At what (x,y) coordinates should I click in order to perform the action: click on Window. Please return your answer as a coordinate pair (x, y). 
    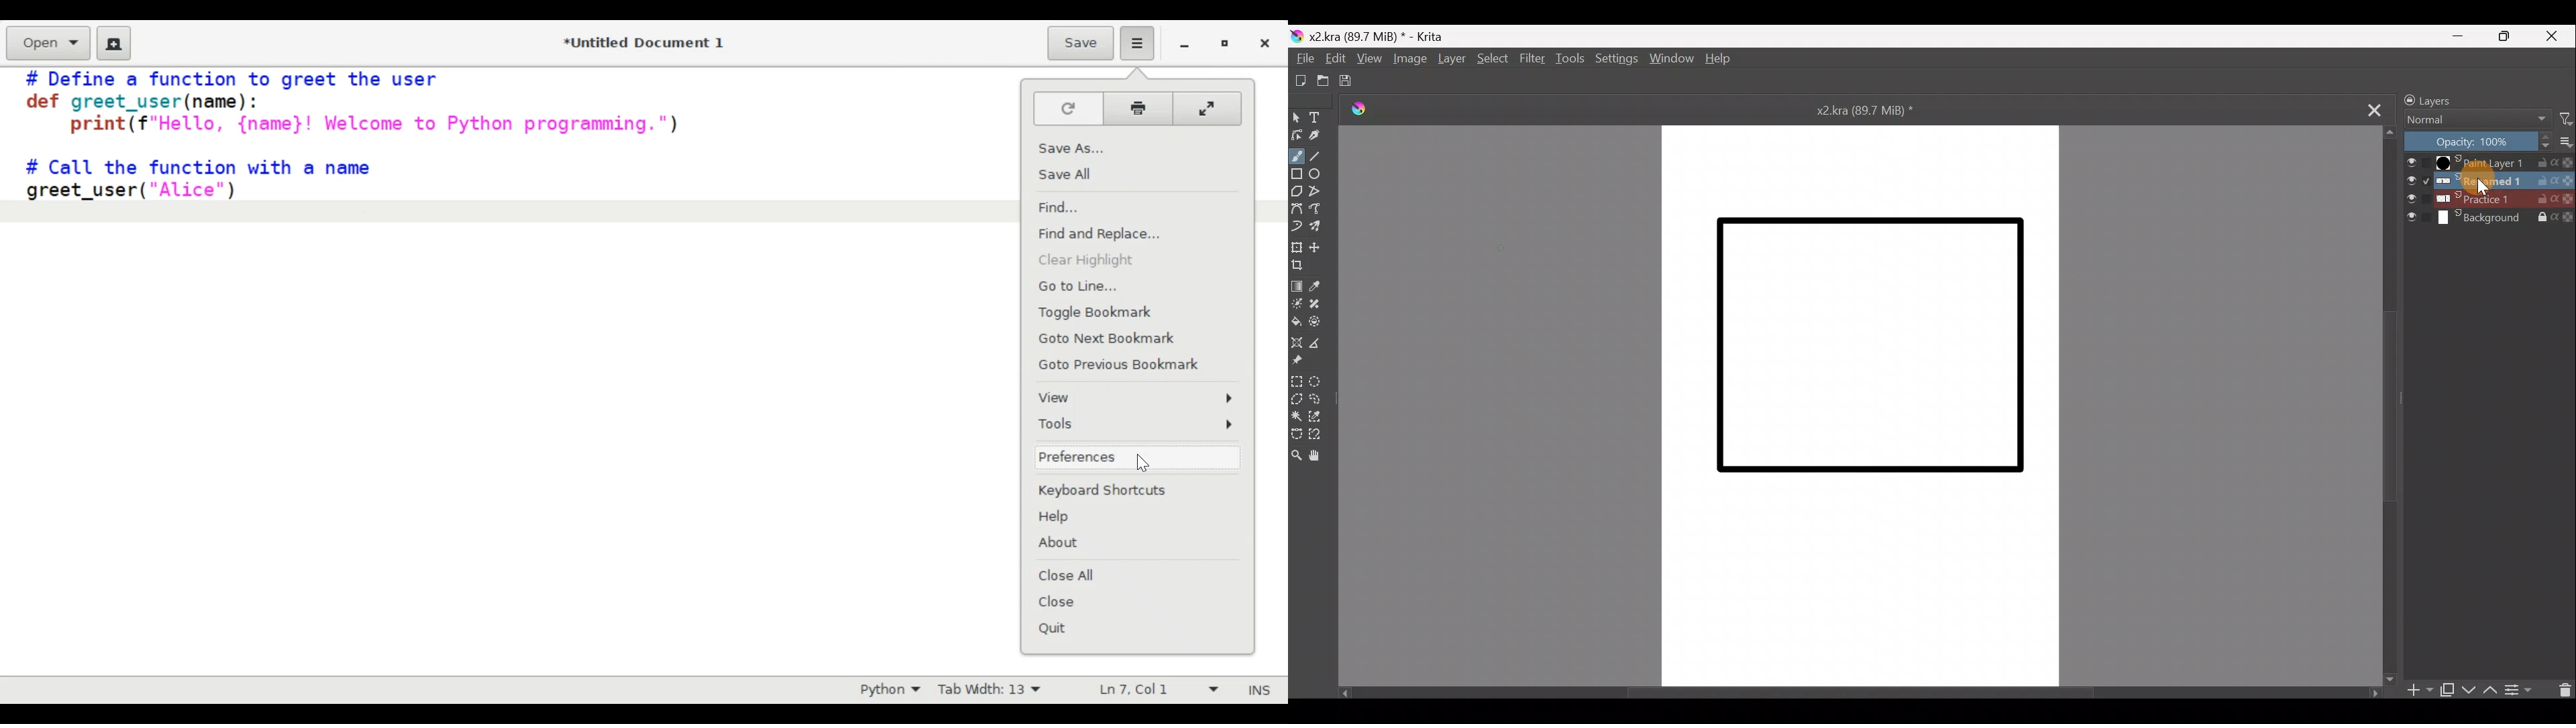
    Looking at the image, I should click on (1672, 58).